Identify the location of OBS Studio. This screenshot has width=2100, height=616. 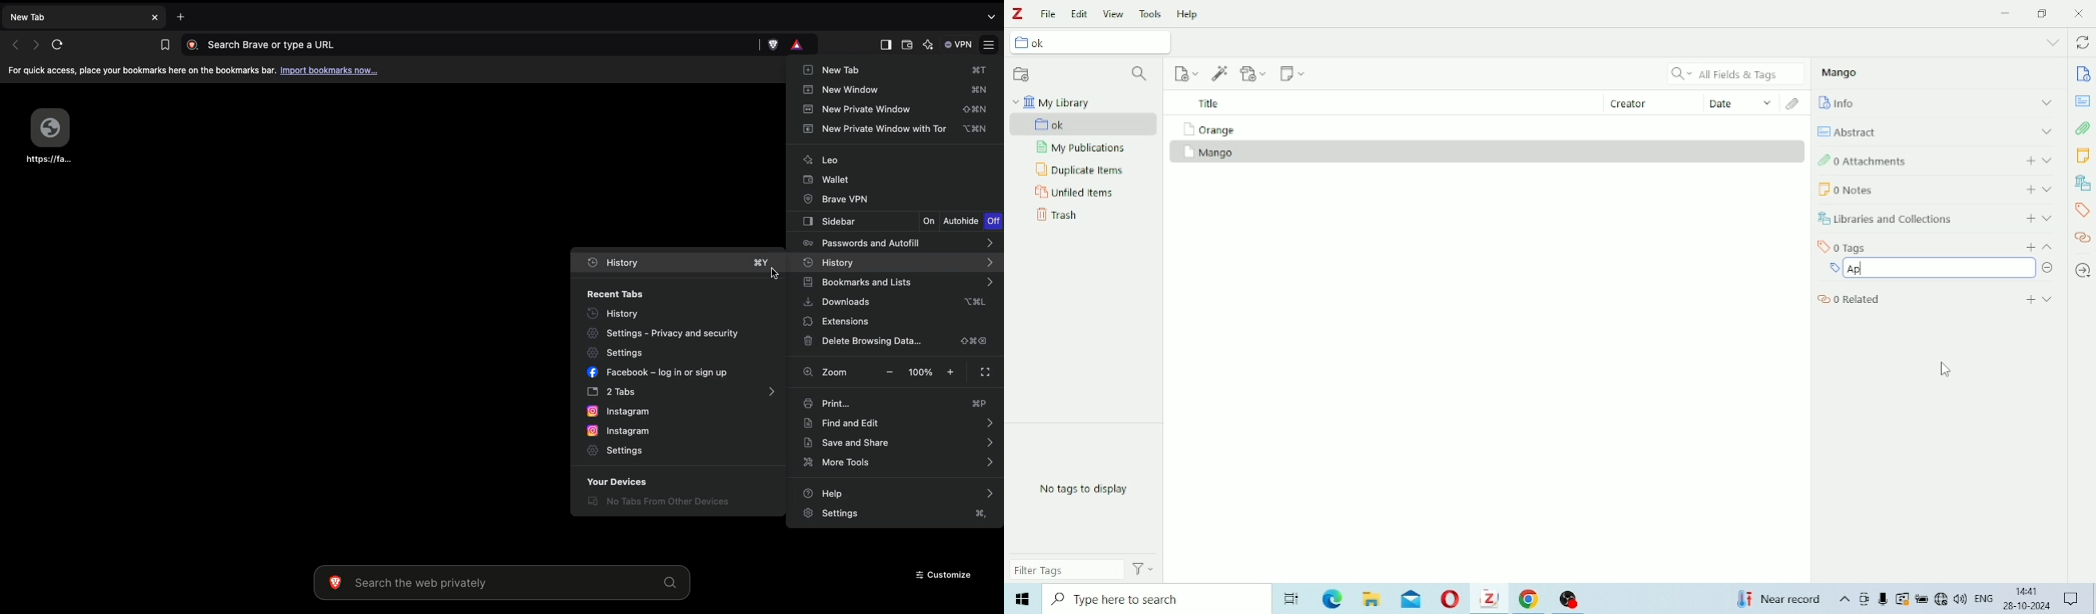
(1576, 600).